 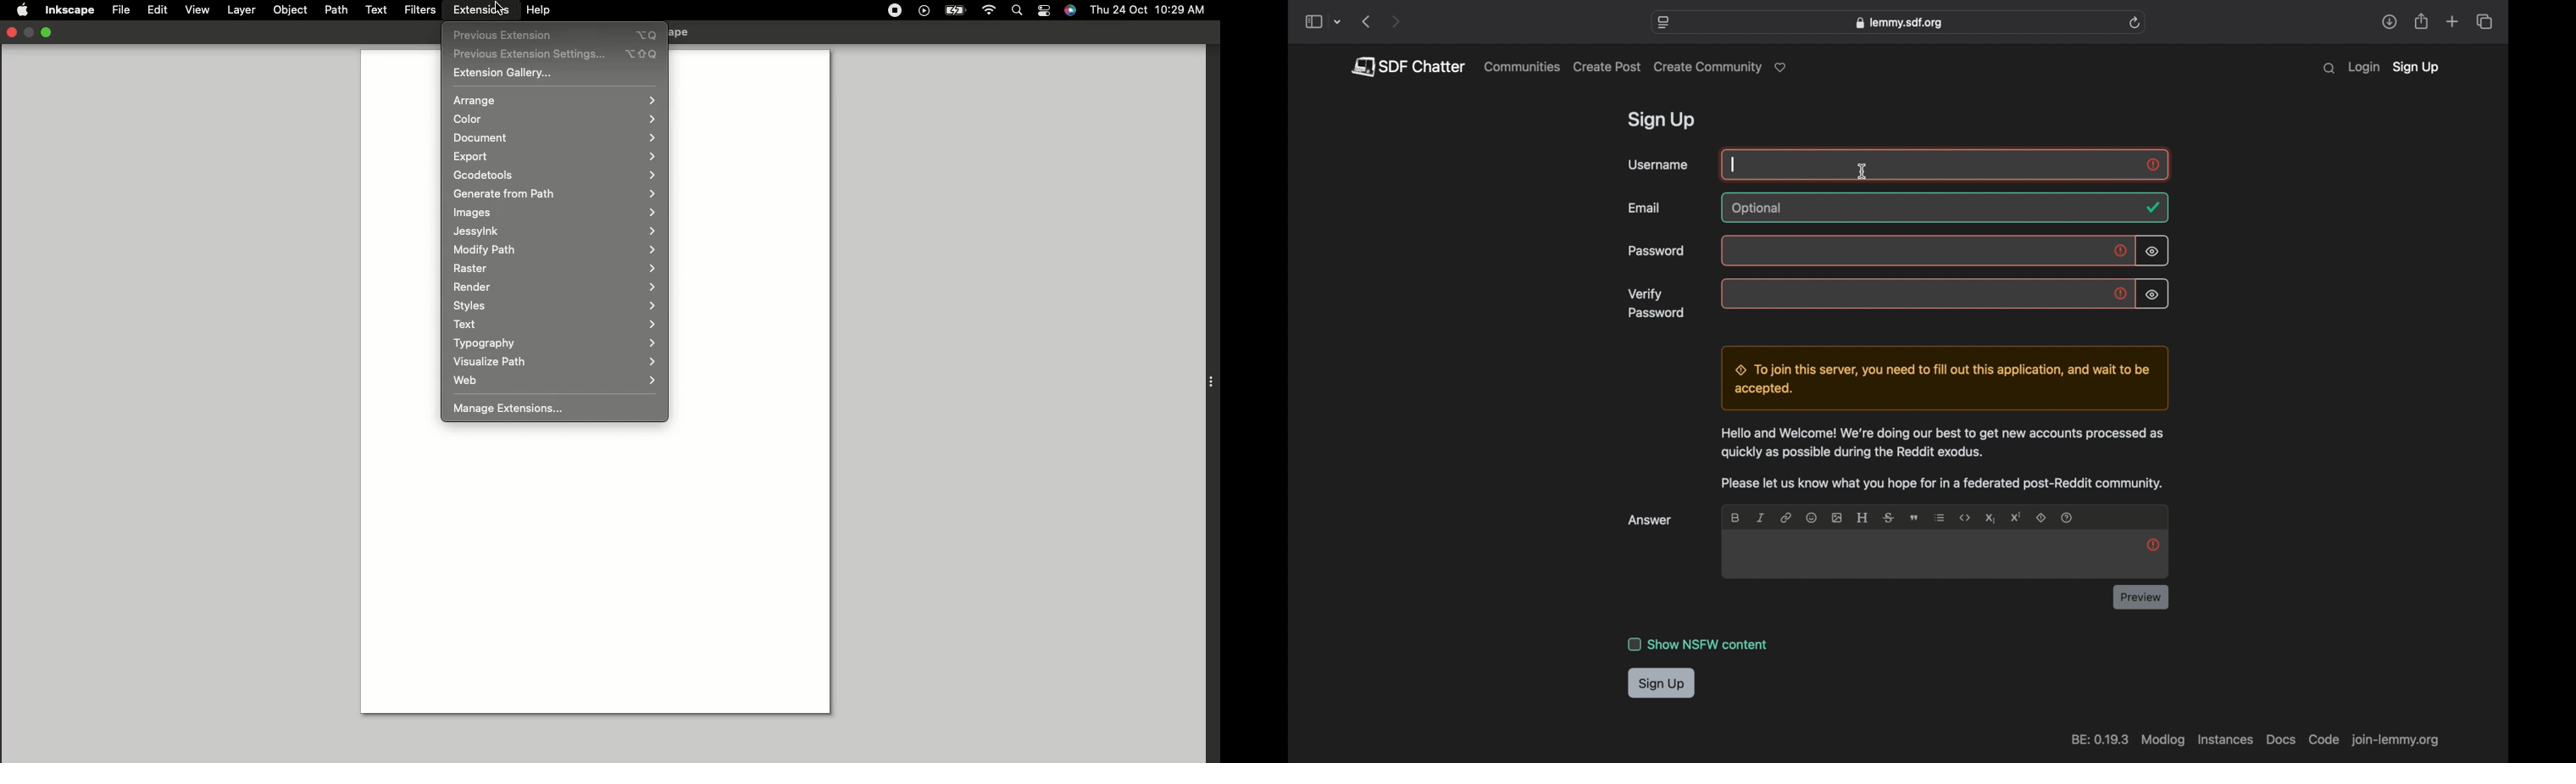 What do you see at coordinates (2042, 519) in the screenshot?
I see `spoiler` at bounding box center [2042, 519].